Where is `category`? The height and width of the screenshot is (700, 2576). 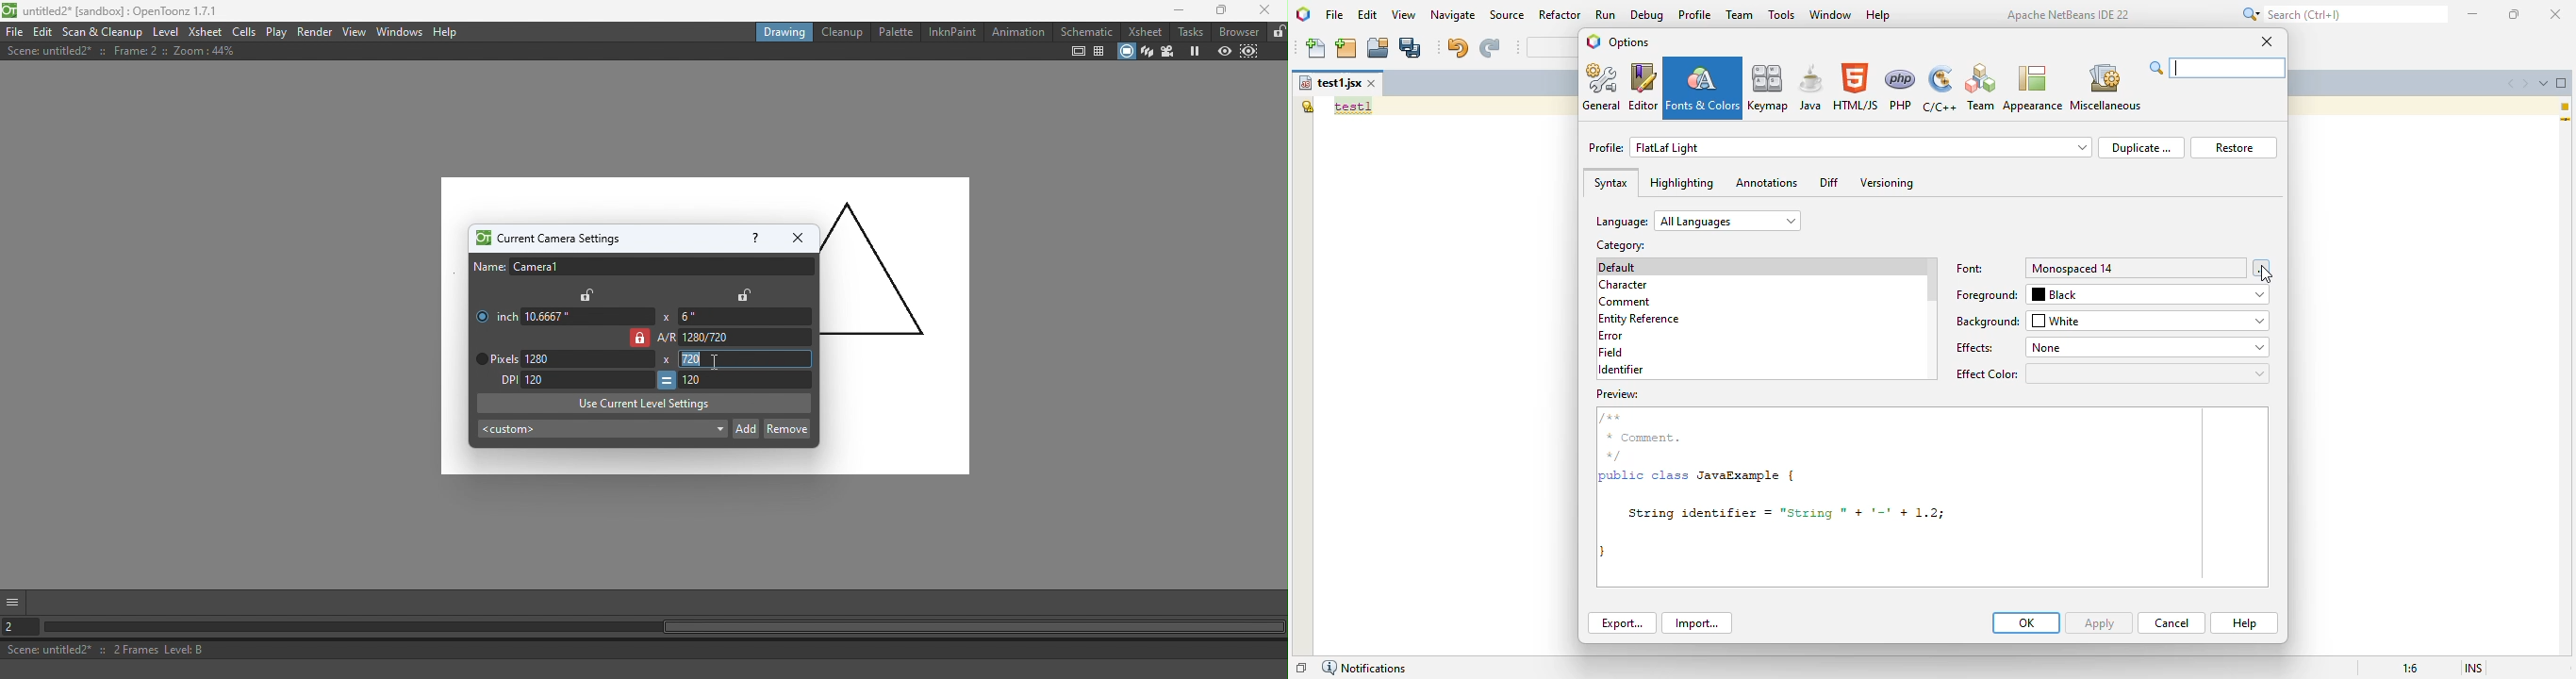 category is located at coordinates (1621, 244).